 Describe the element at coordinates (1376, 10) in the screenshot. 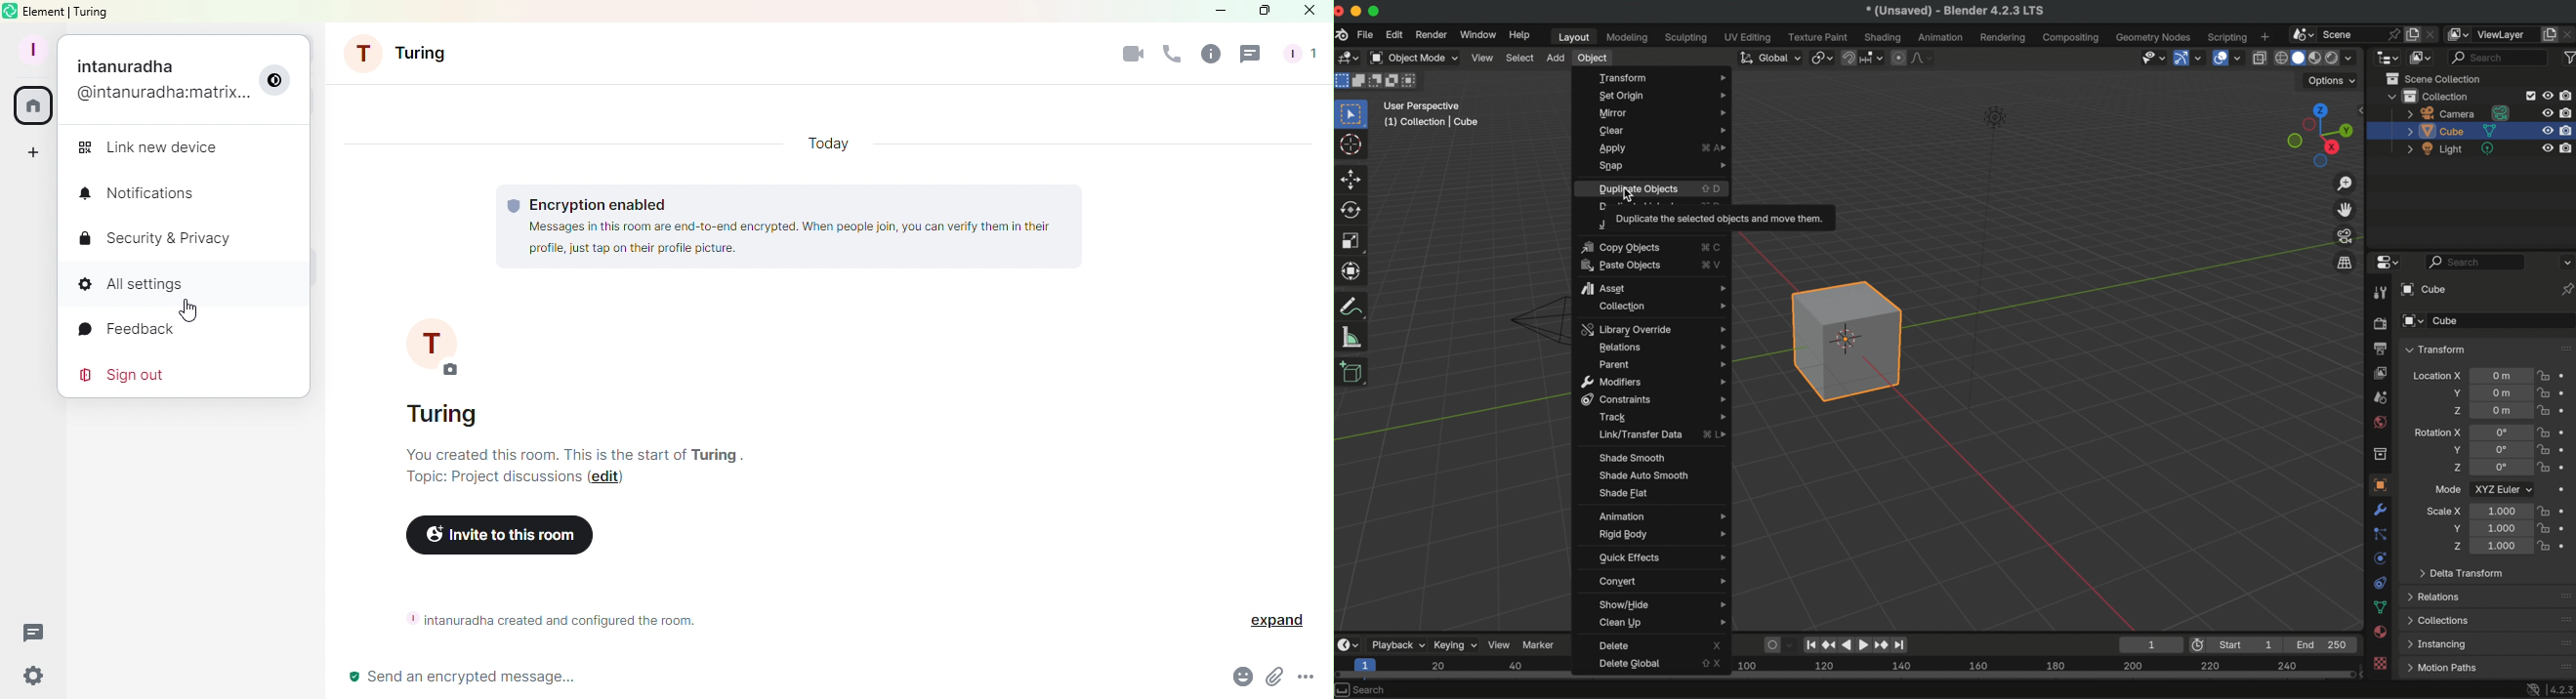

I see `maximize` at that location.